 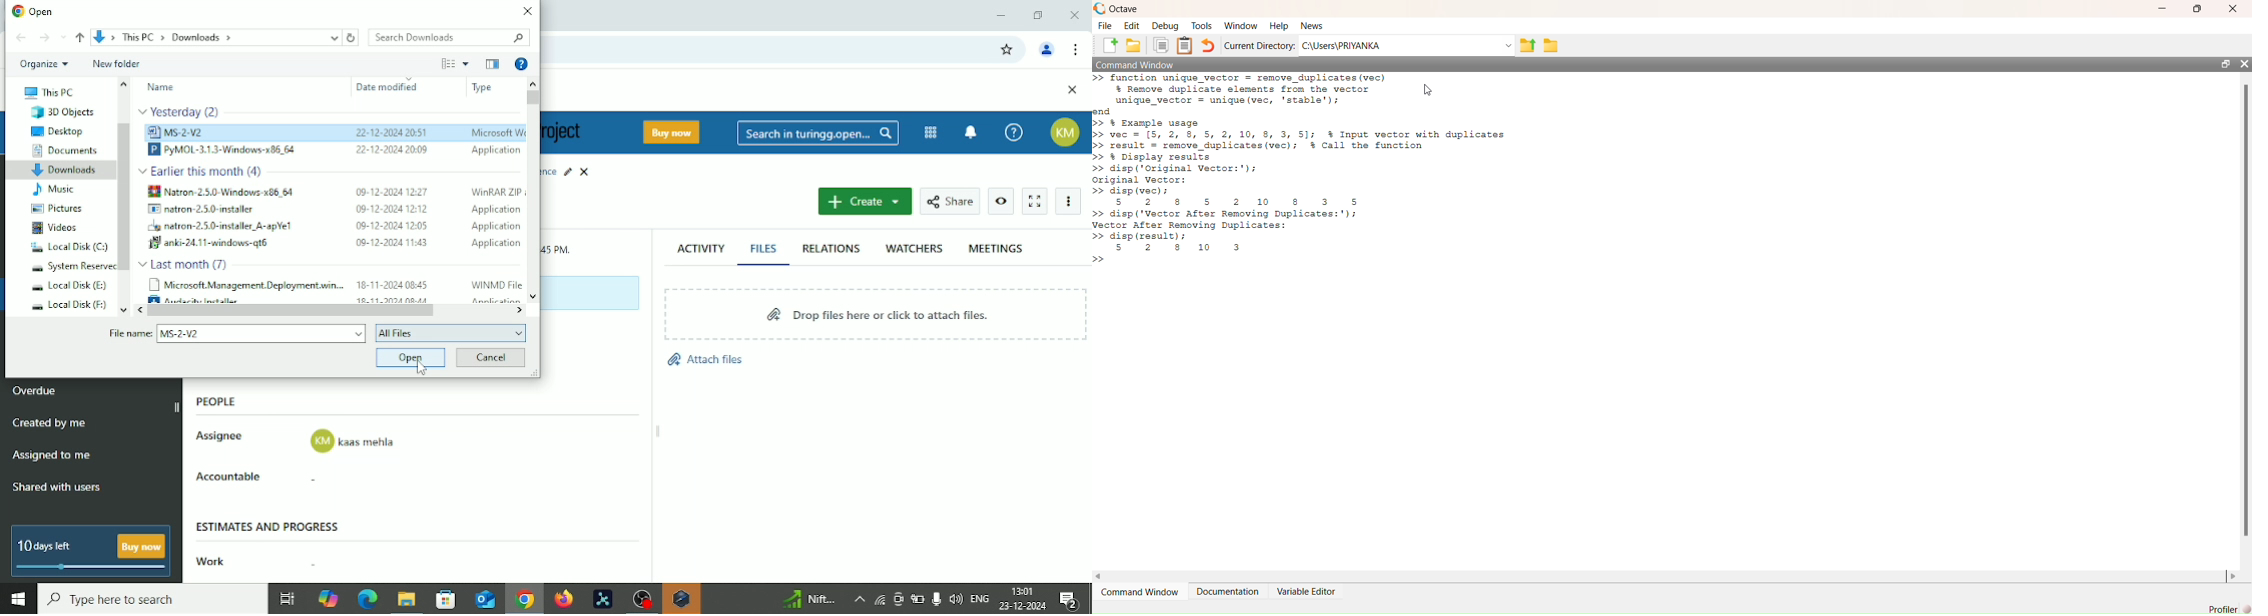 I want to click on share folder, so click(x=1528, y=45).